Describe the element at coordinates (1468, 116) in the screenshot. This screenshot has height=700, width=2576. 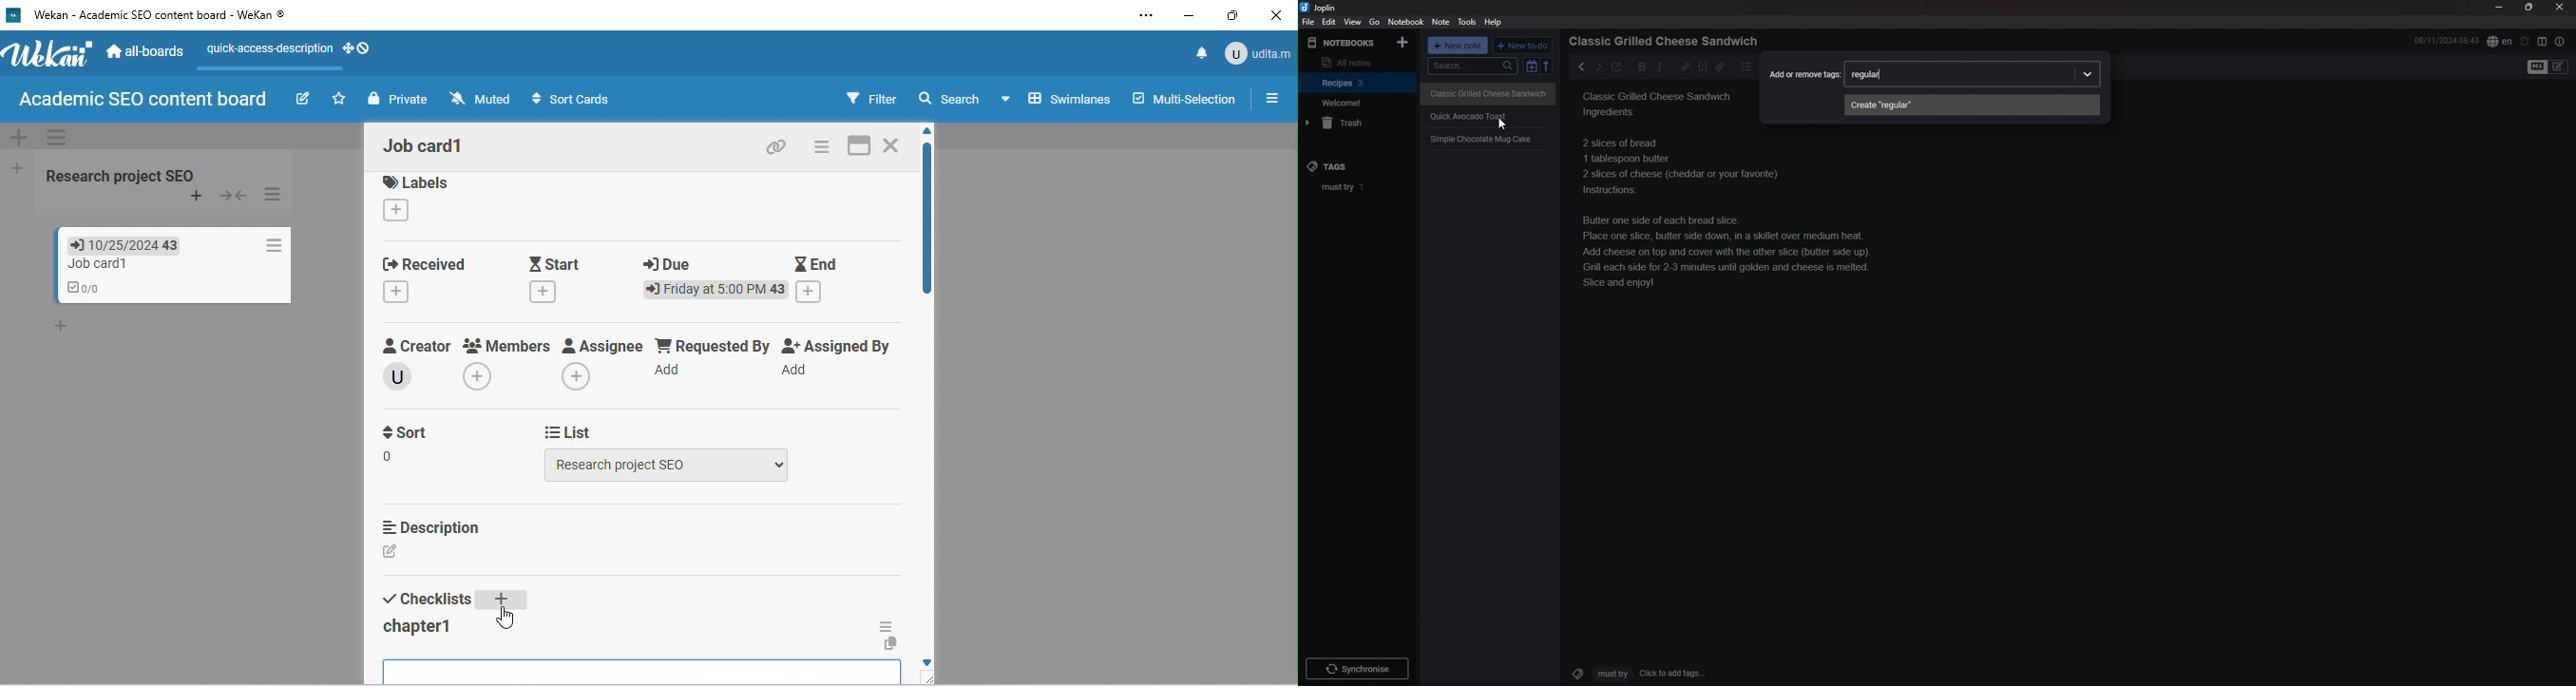
I see `recipe` at that location.